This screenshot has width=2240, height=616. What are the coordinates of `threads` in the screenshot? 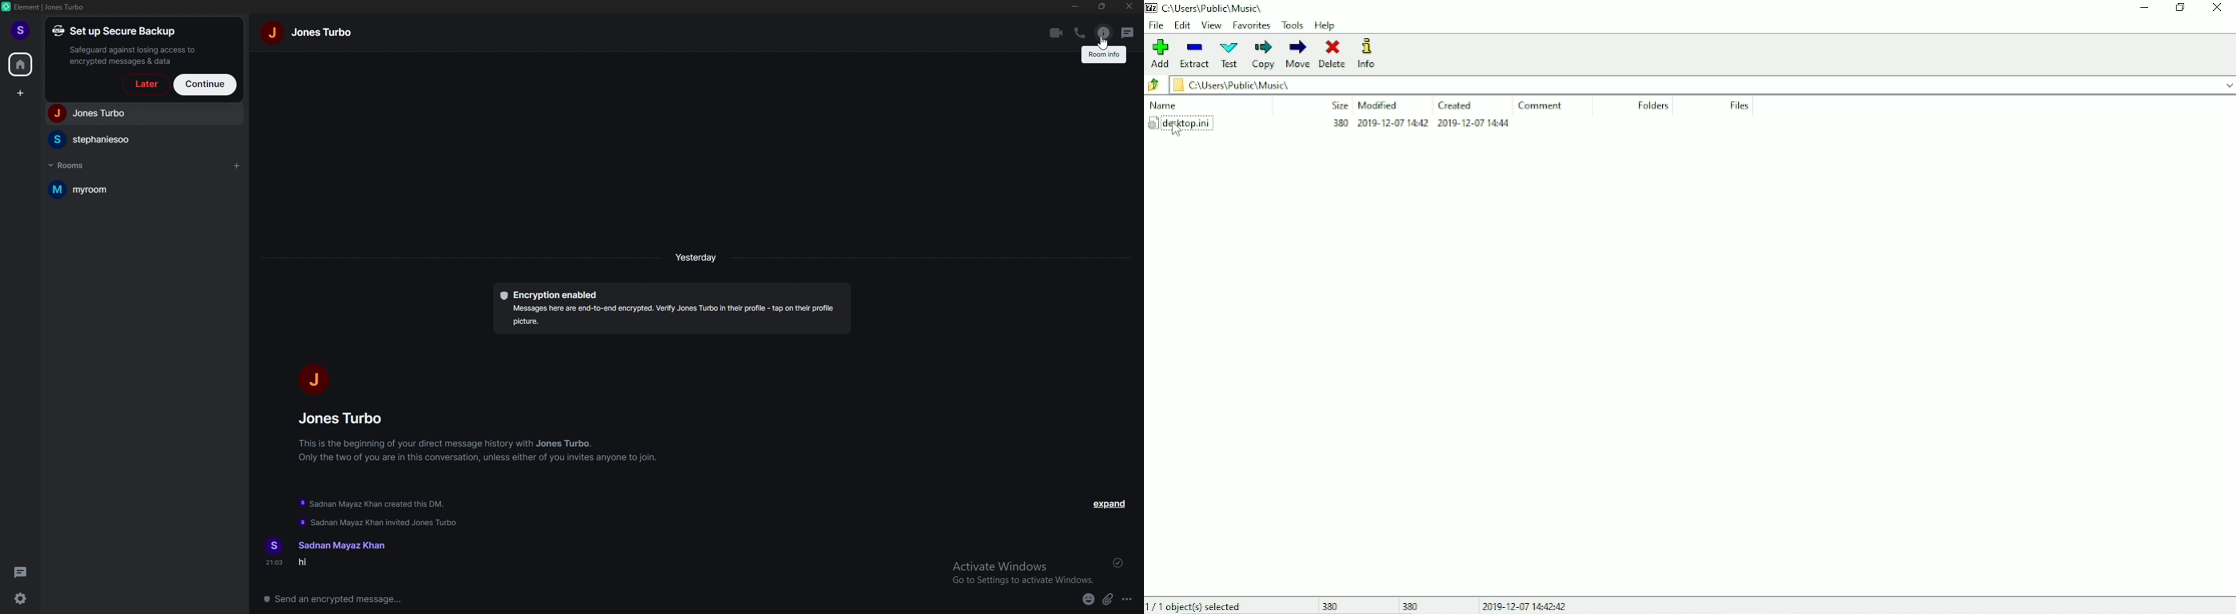 It's located at (23, 572).